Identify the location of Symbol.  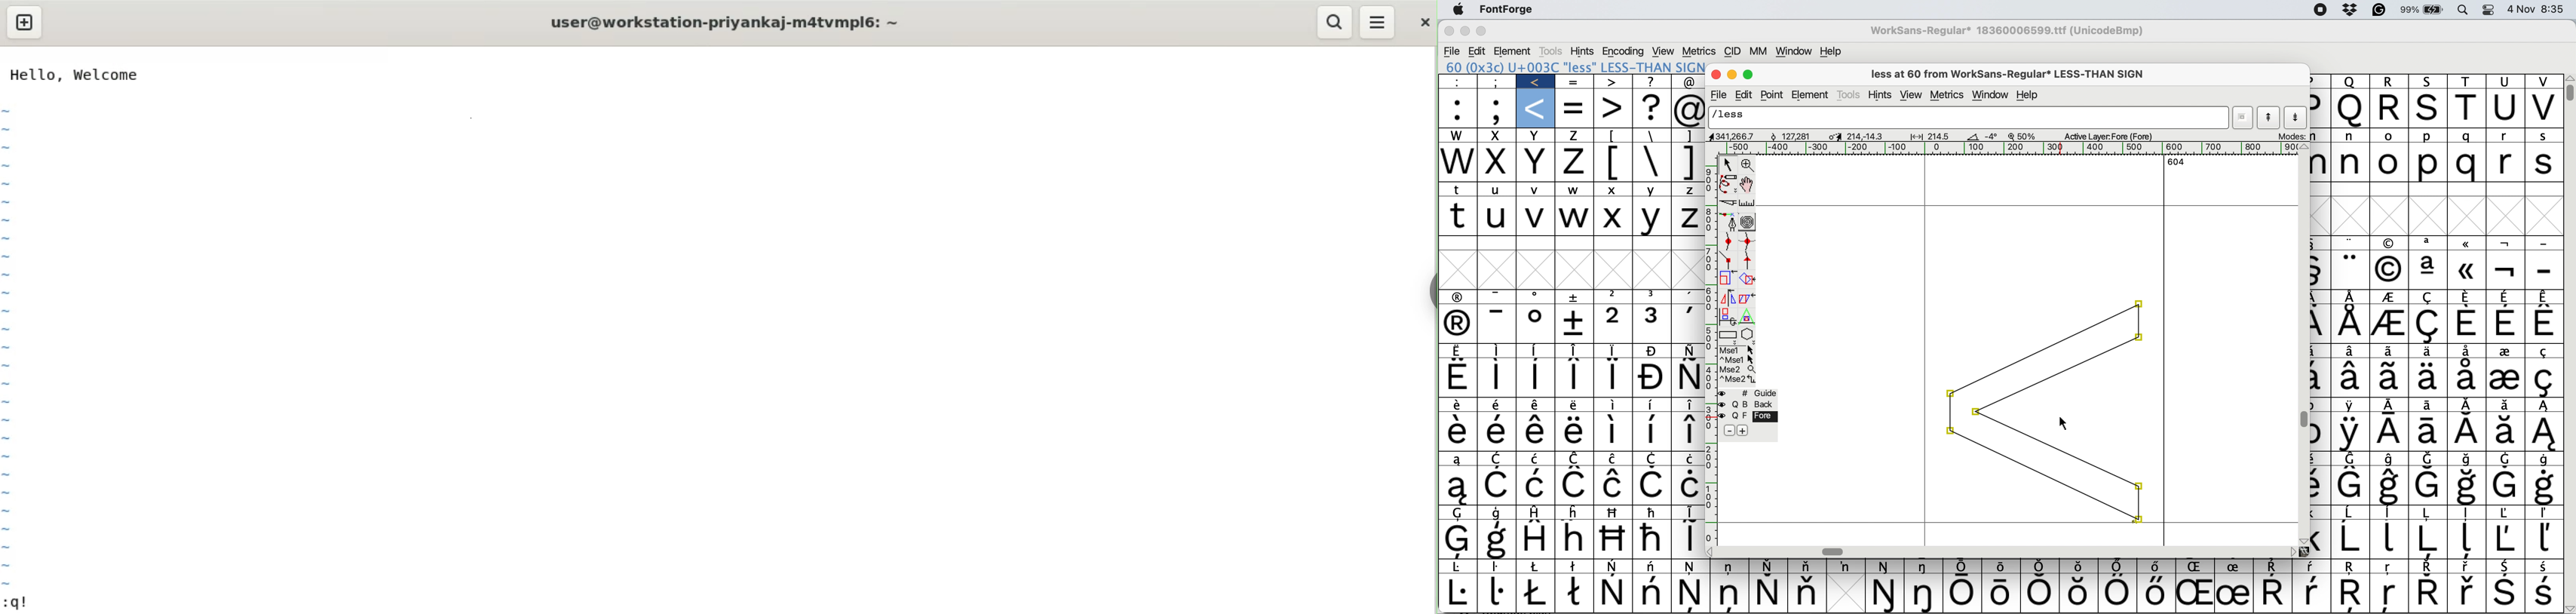
(1497, 486).